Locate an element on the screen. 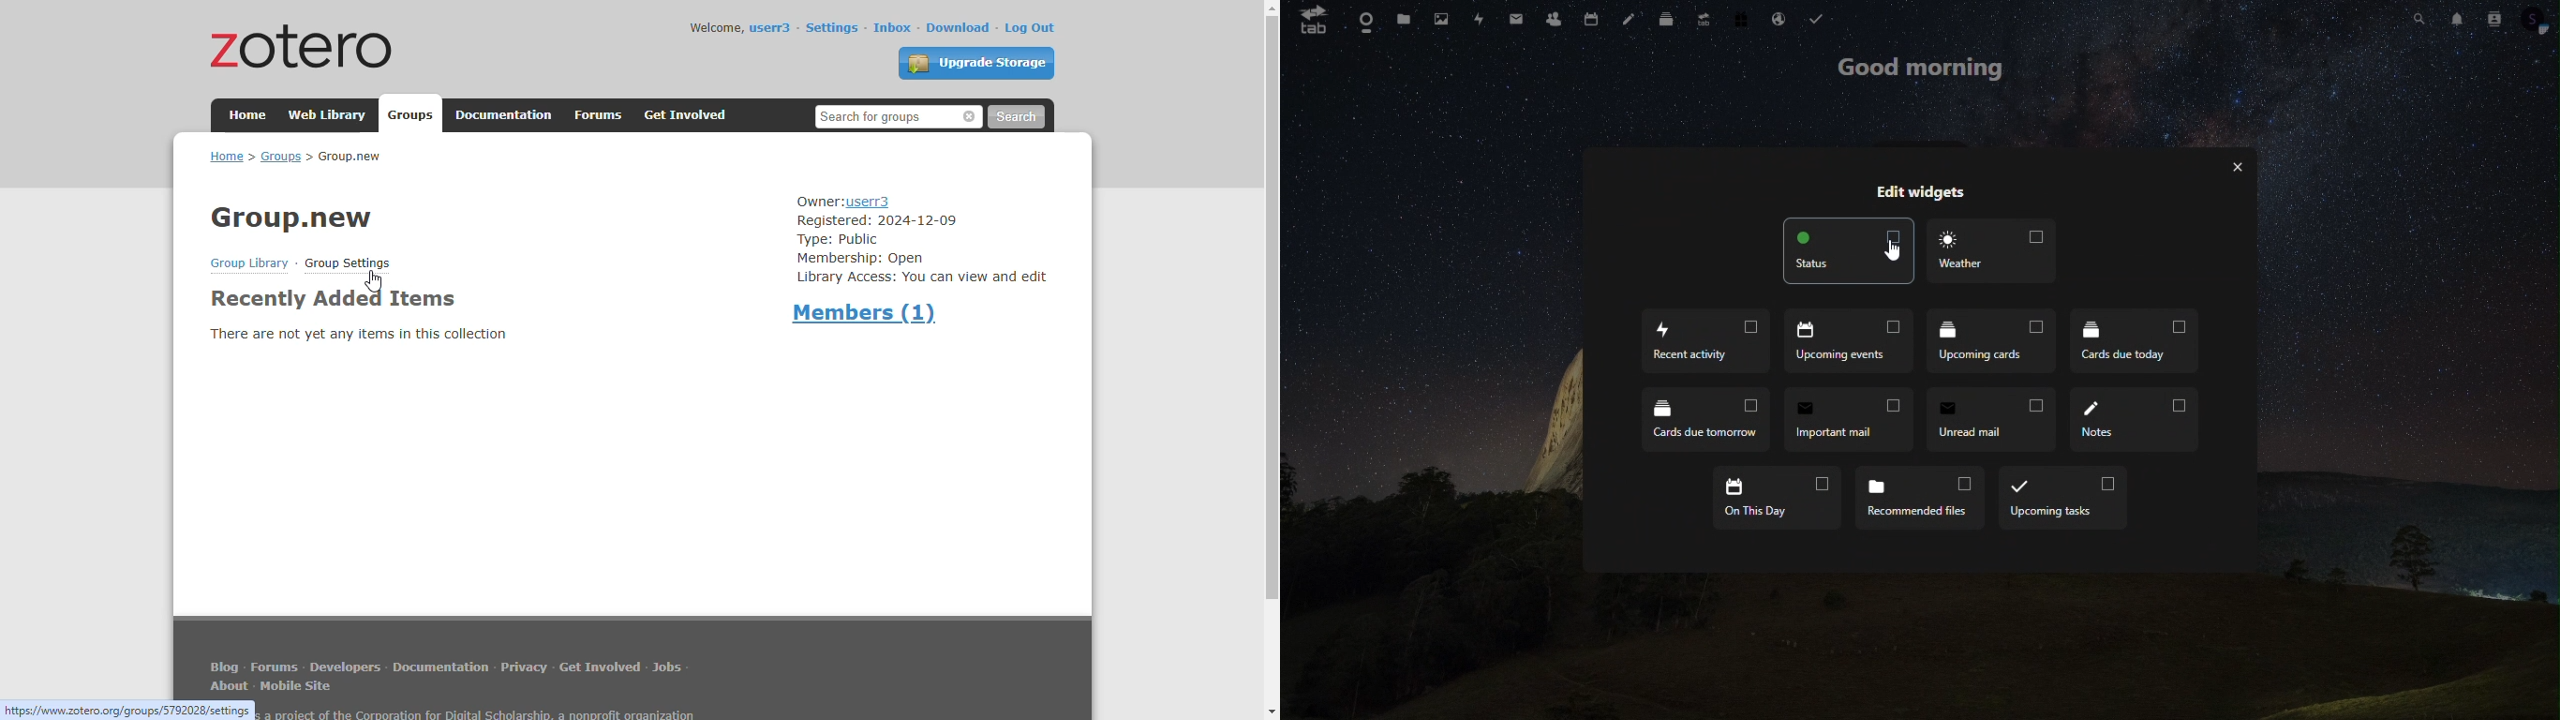  tab is located at coordinates (1308, 20).